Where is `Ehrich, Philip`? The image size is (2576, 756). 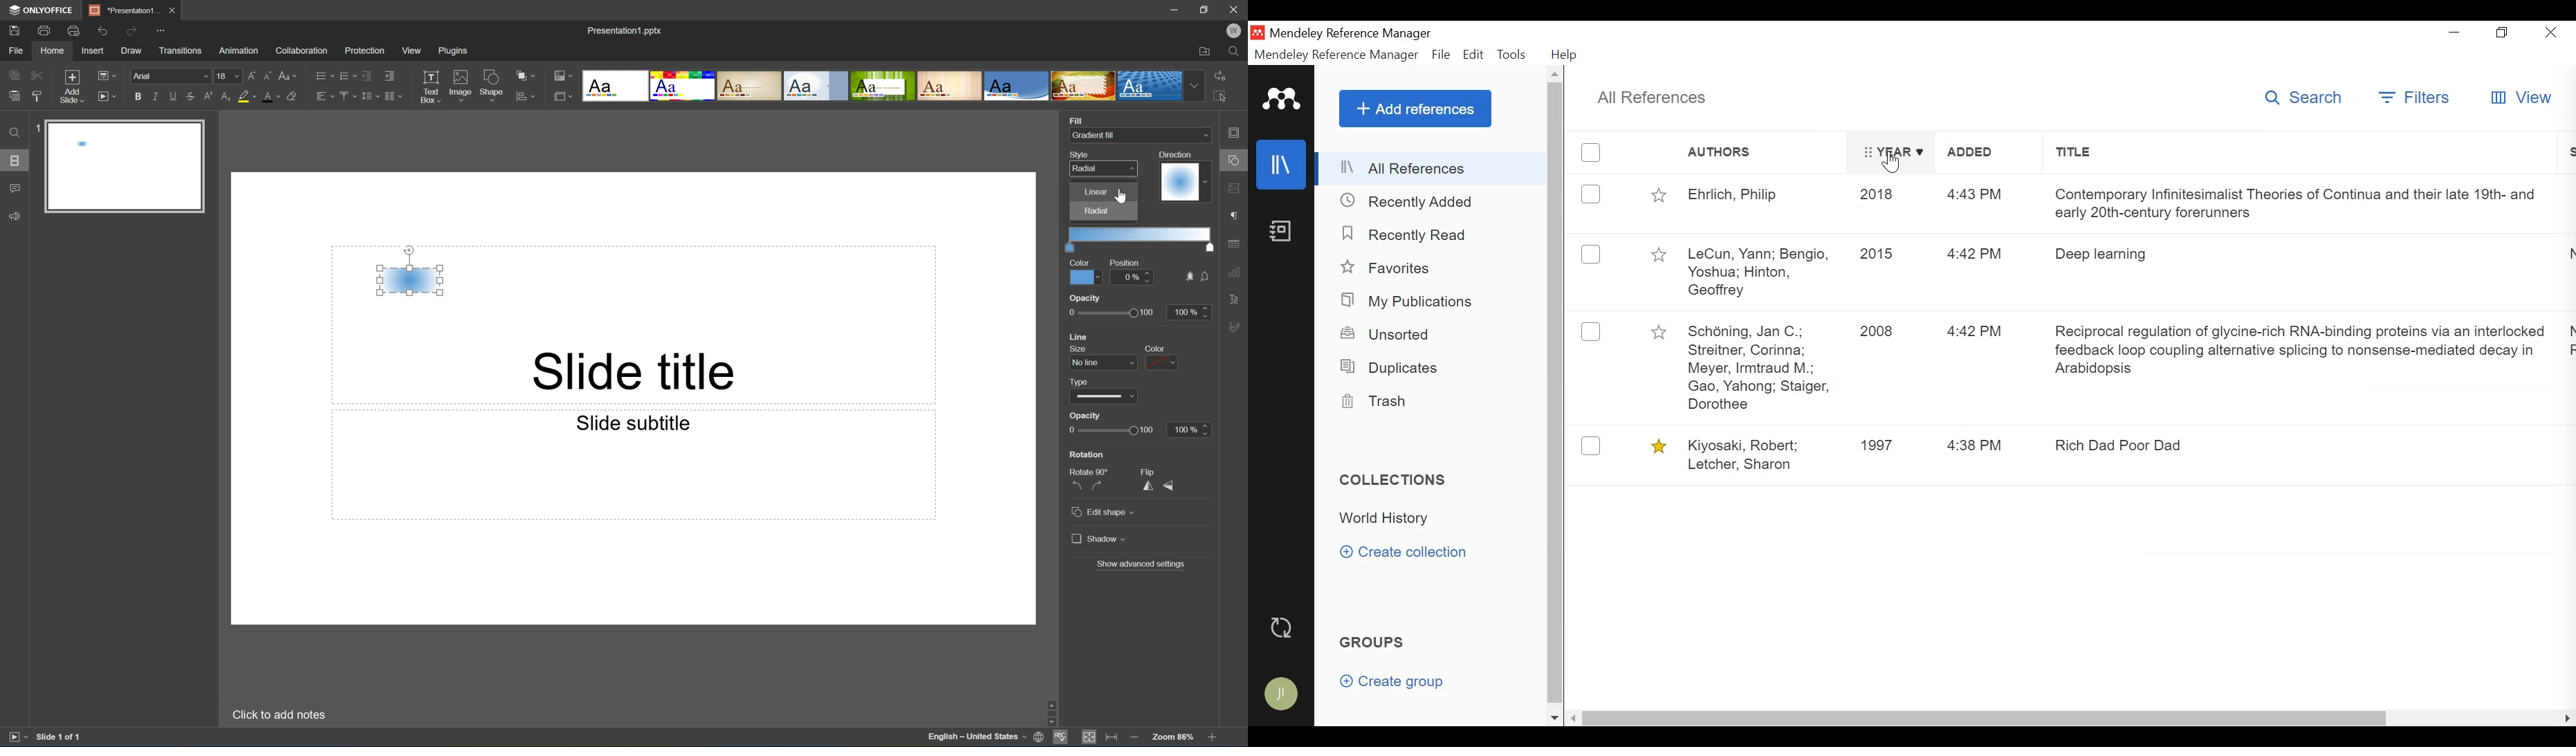
Ehrich, Philip is located at coordinates (1763, 197).